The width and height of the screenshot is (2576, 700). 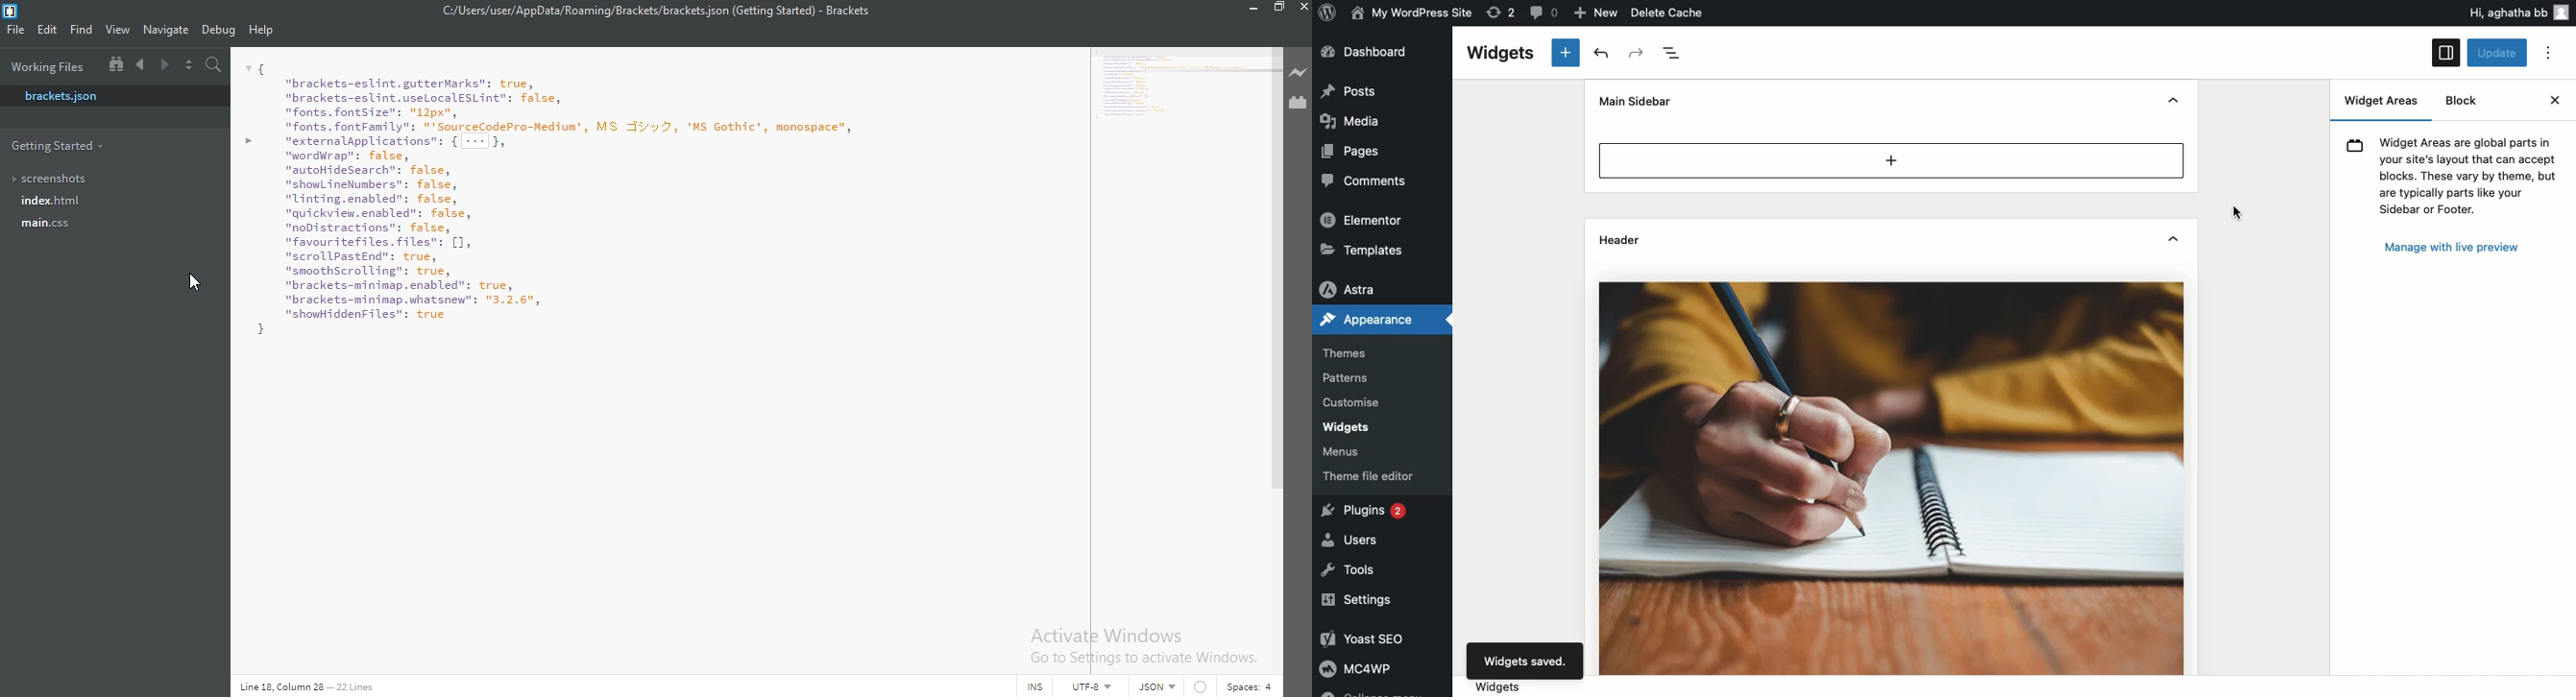 What do you see at coordinates (1351, 291) in the screenshot?
I see `Astra` at bounding box center [1351, 291].